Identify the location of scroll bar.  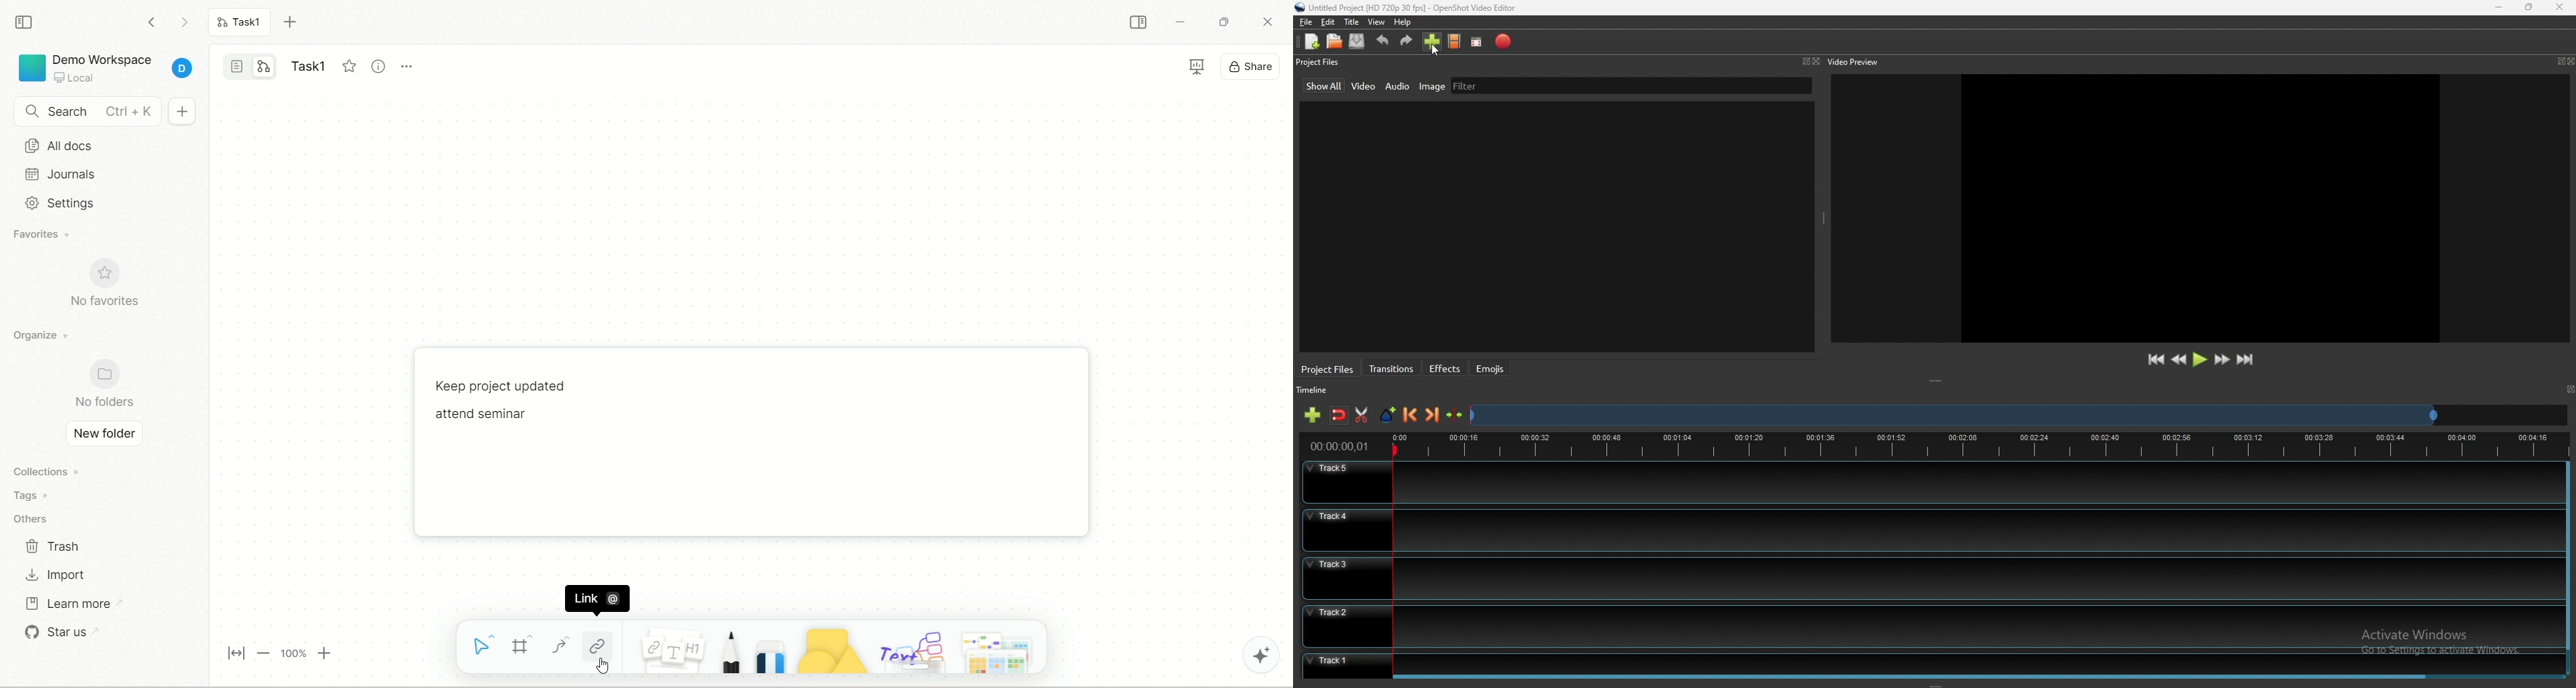
(2566, 556).